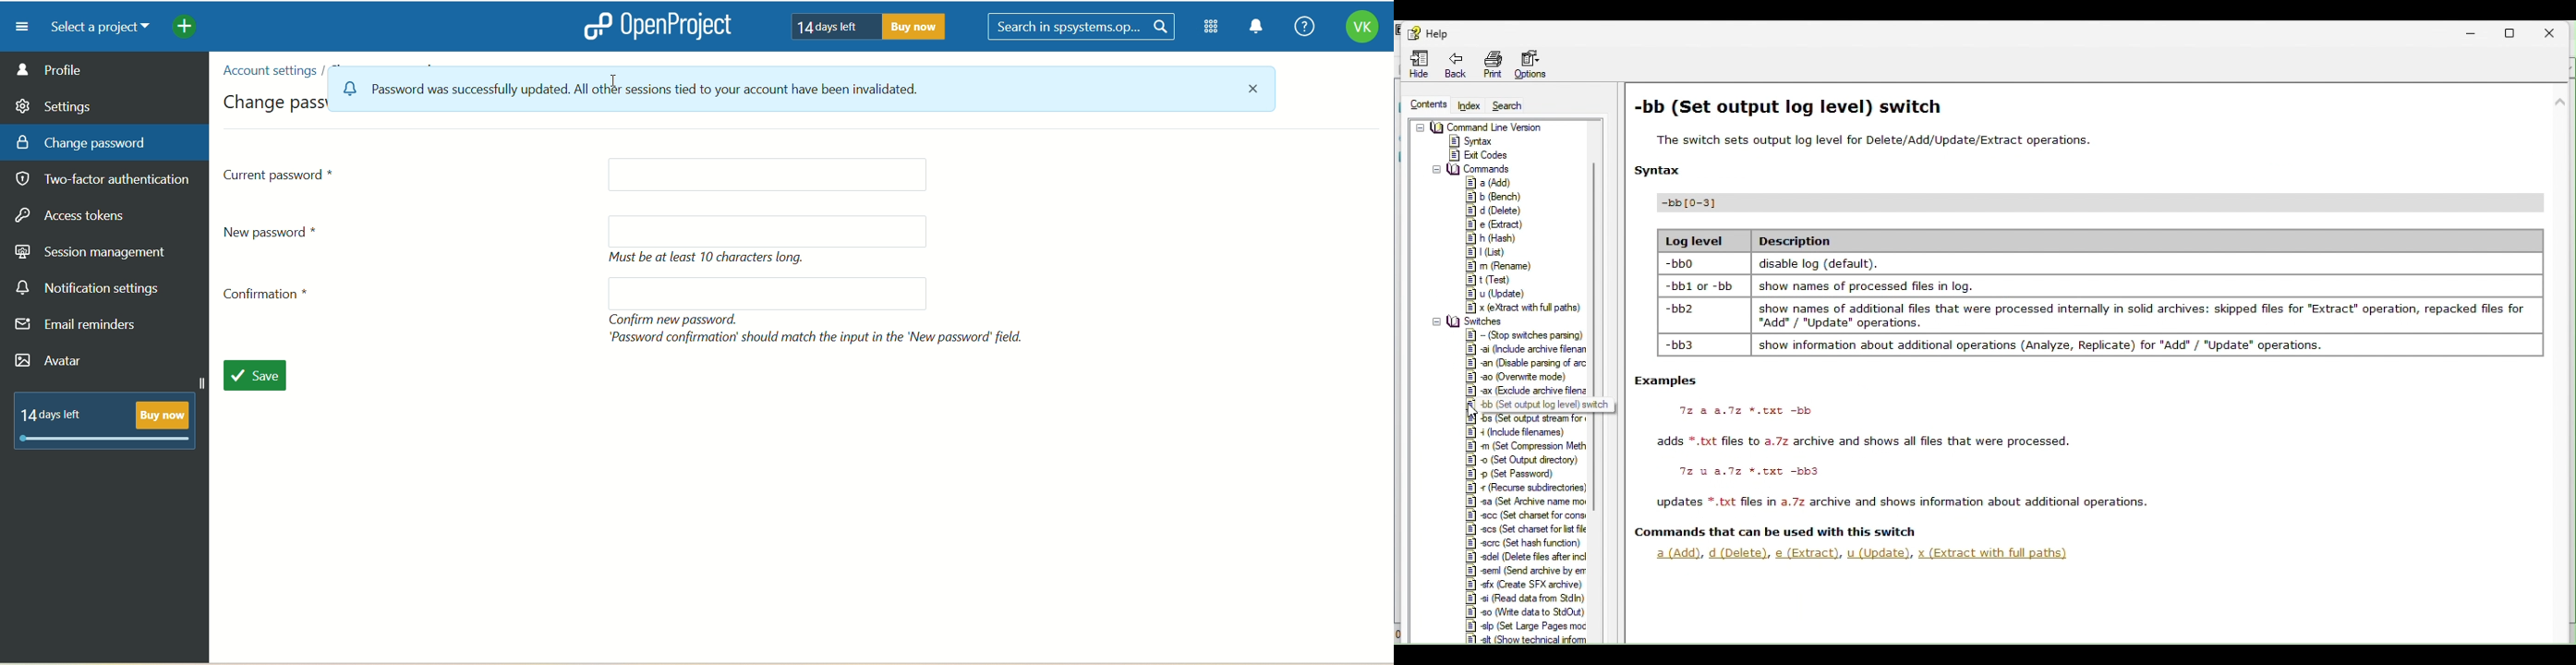  Describe the element at coordinates (1454, 64) in the screenshot. I see `back` at that location.